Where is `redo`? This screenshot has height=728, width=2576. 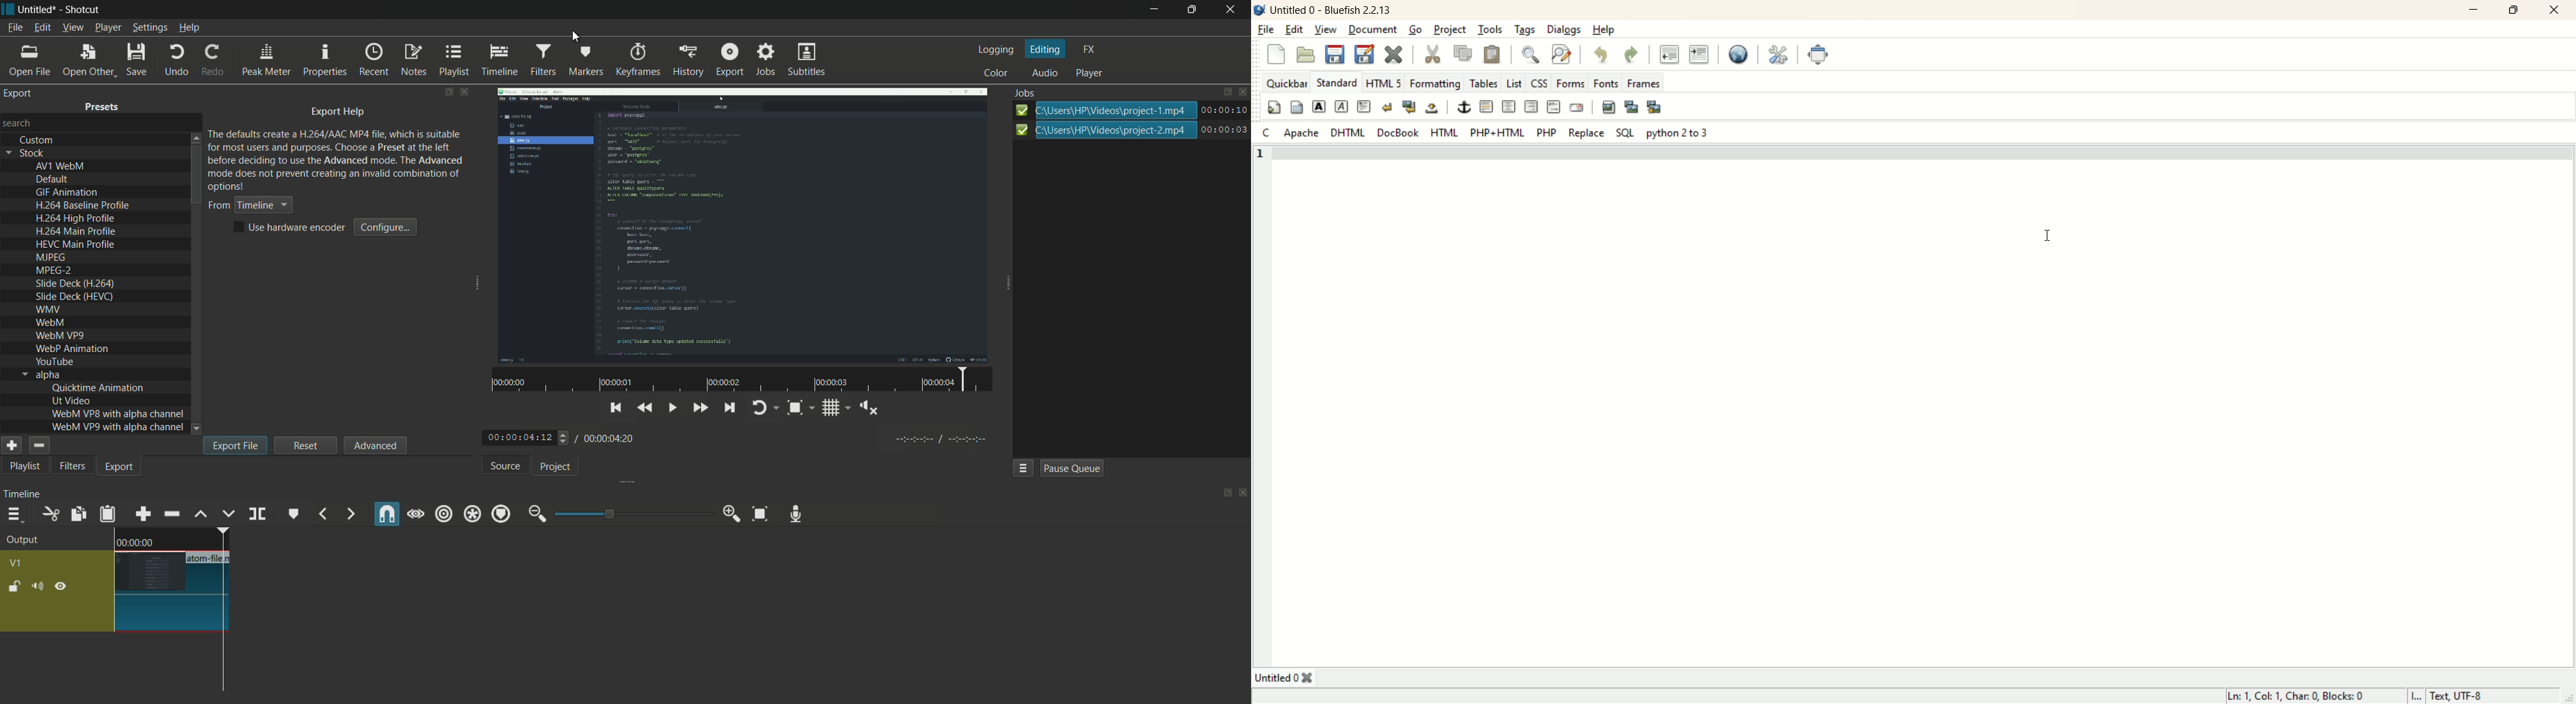
redo is located at coordinates (1631, 55).